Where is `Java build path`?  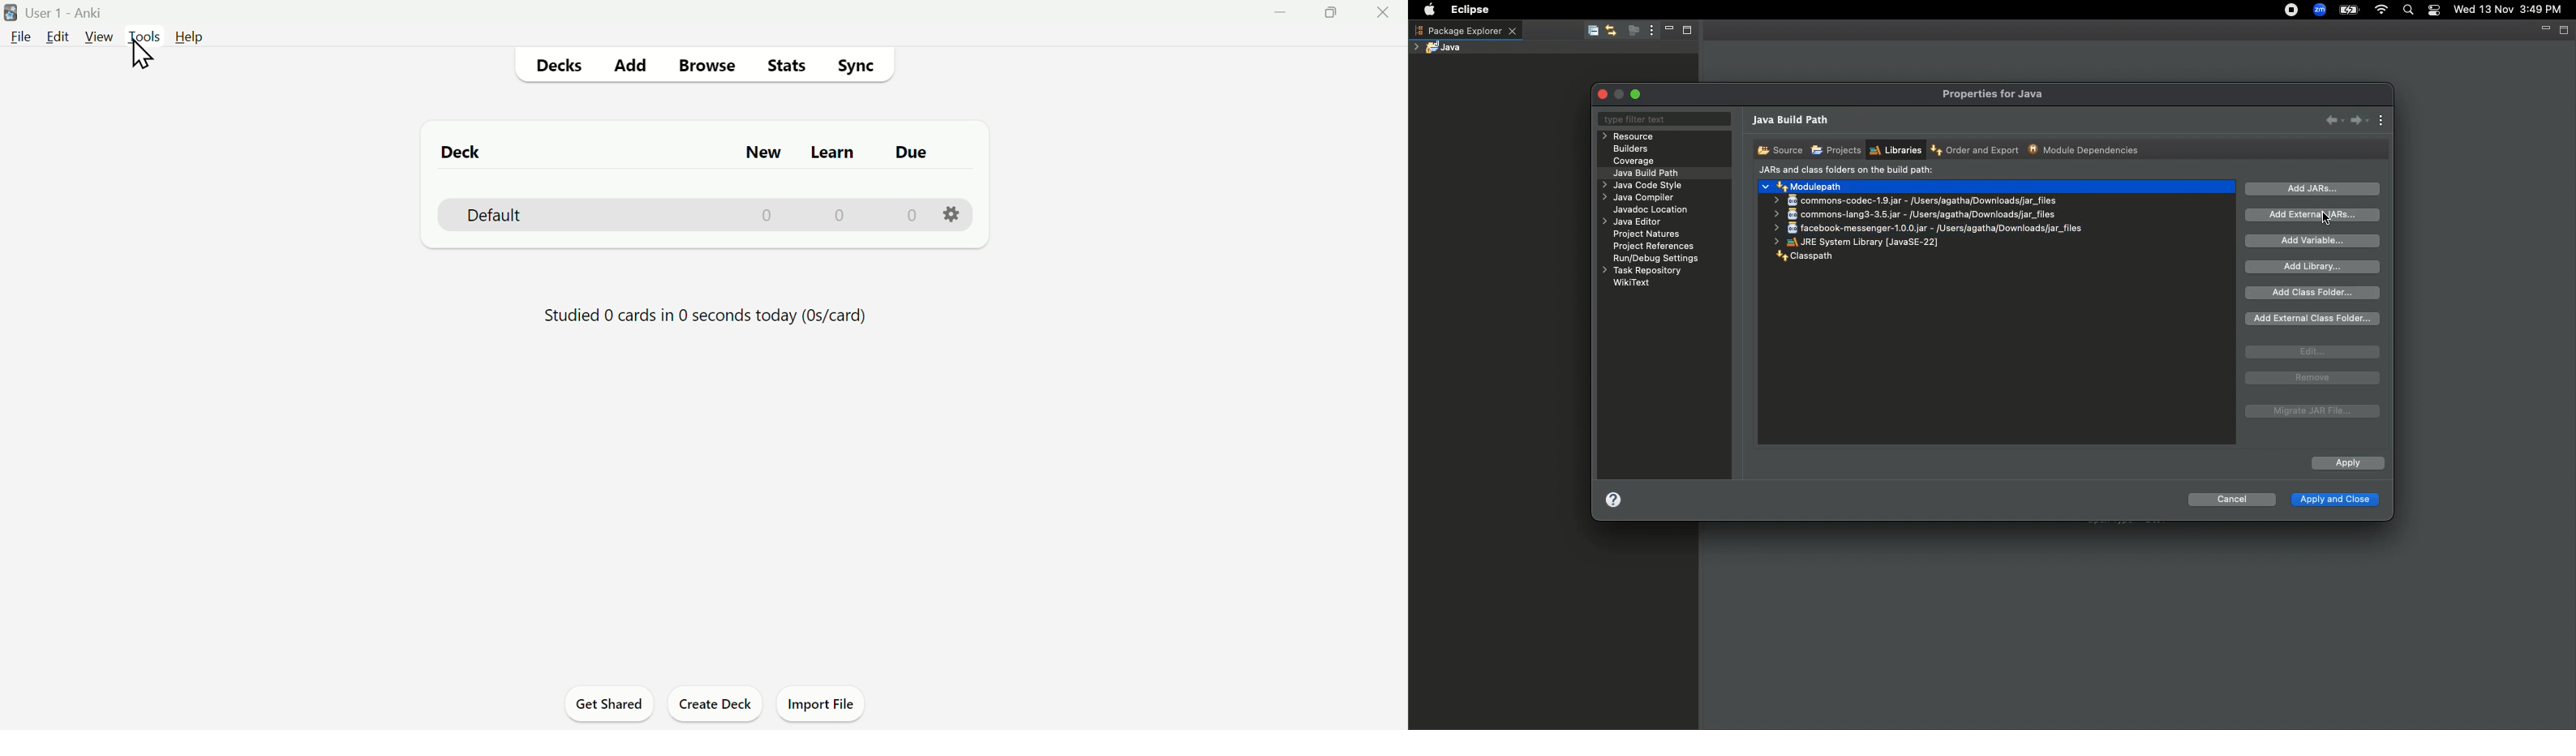
Java build path is located at coordinates (1793, 122).